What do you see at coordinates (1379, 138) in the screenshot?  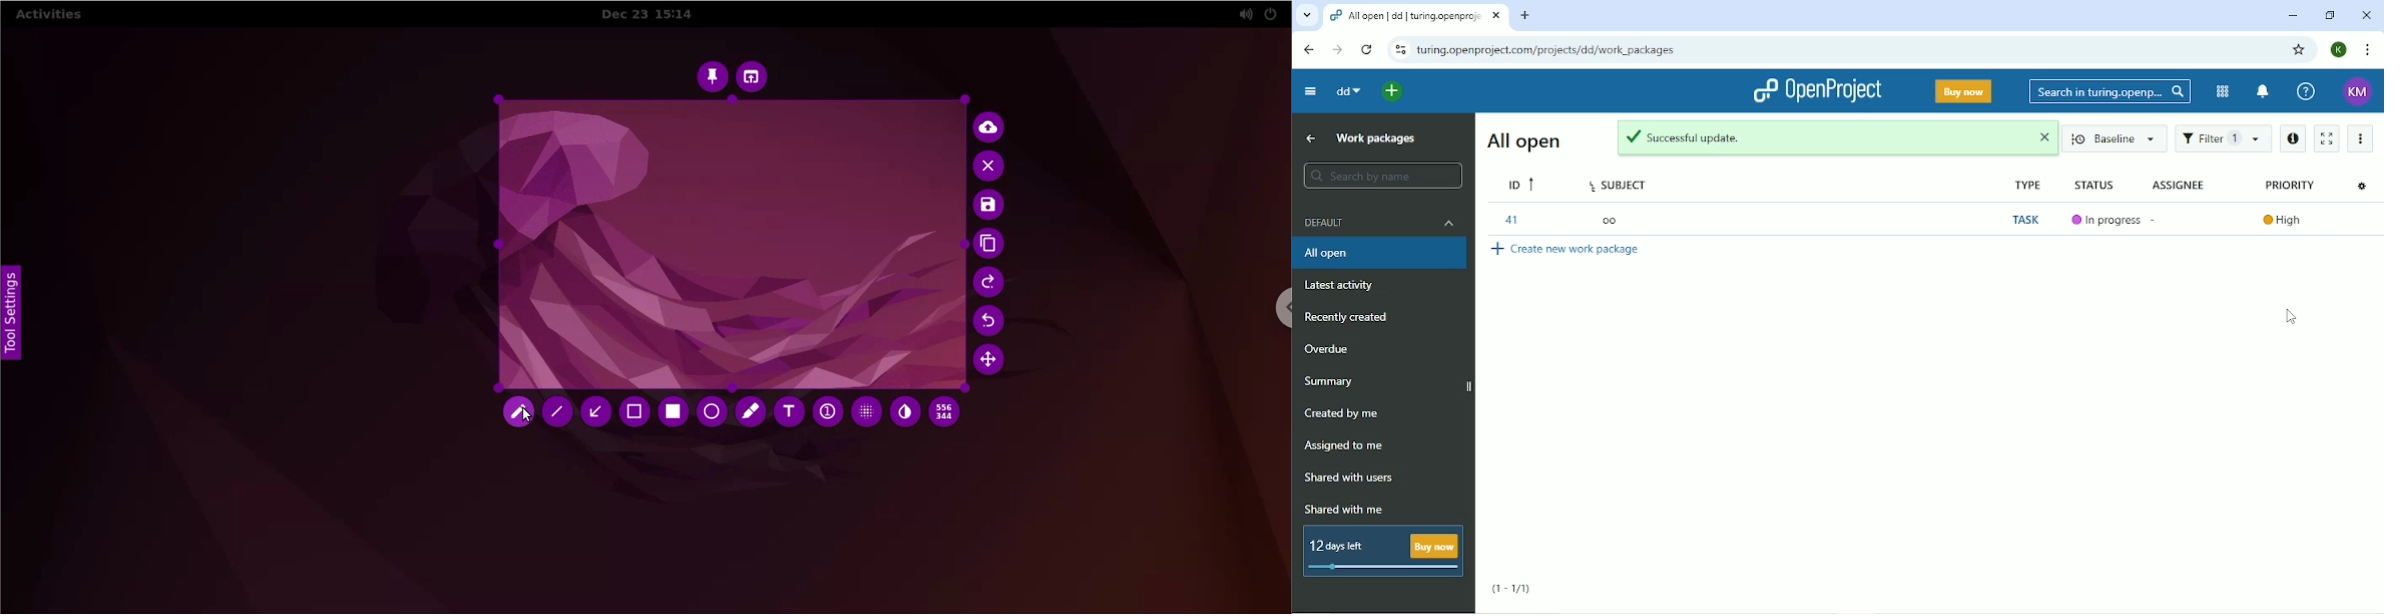 I see `Work packages` at bounding box center [1379, 138].